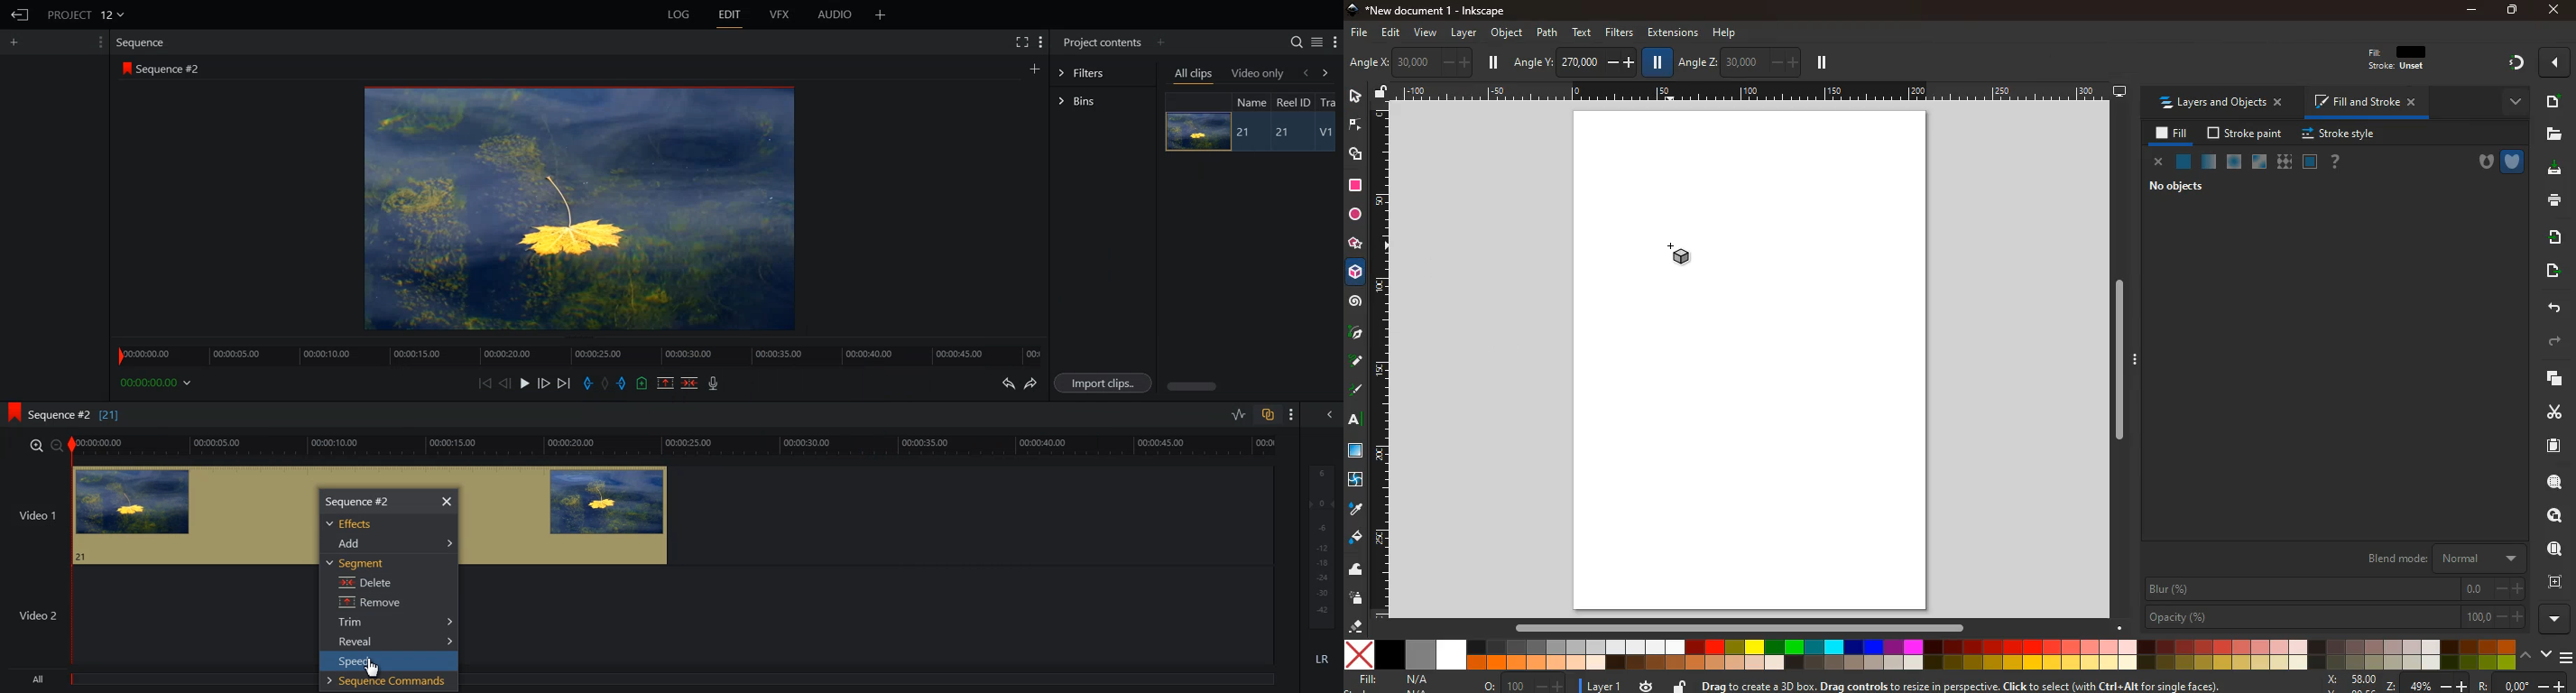 Image resolution: width=2576 pixels, height=700 pixels. Describe the element at coordinates (157, 513) in the screenshot. I see `video 1` at that location.